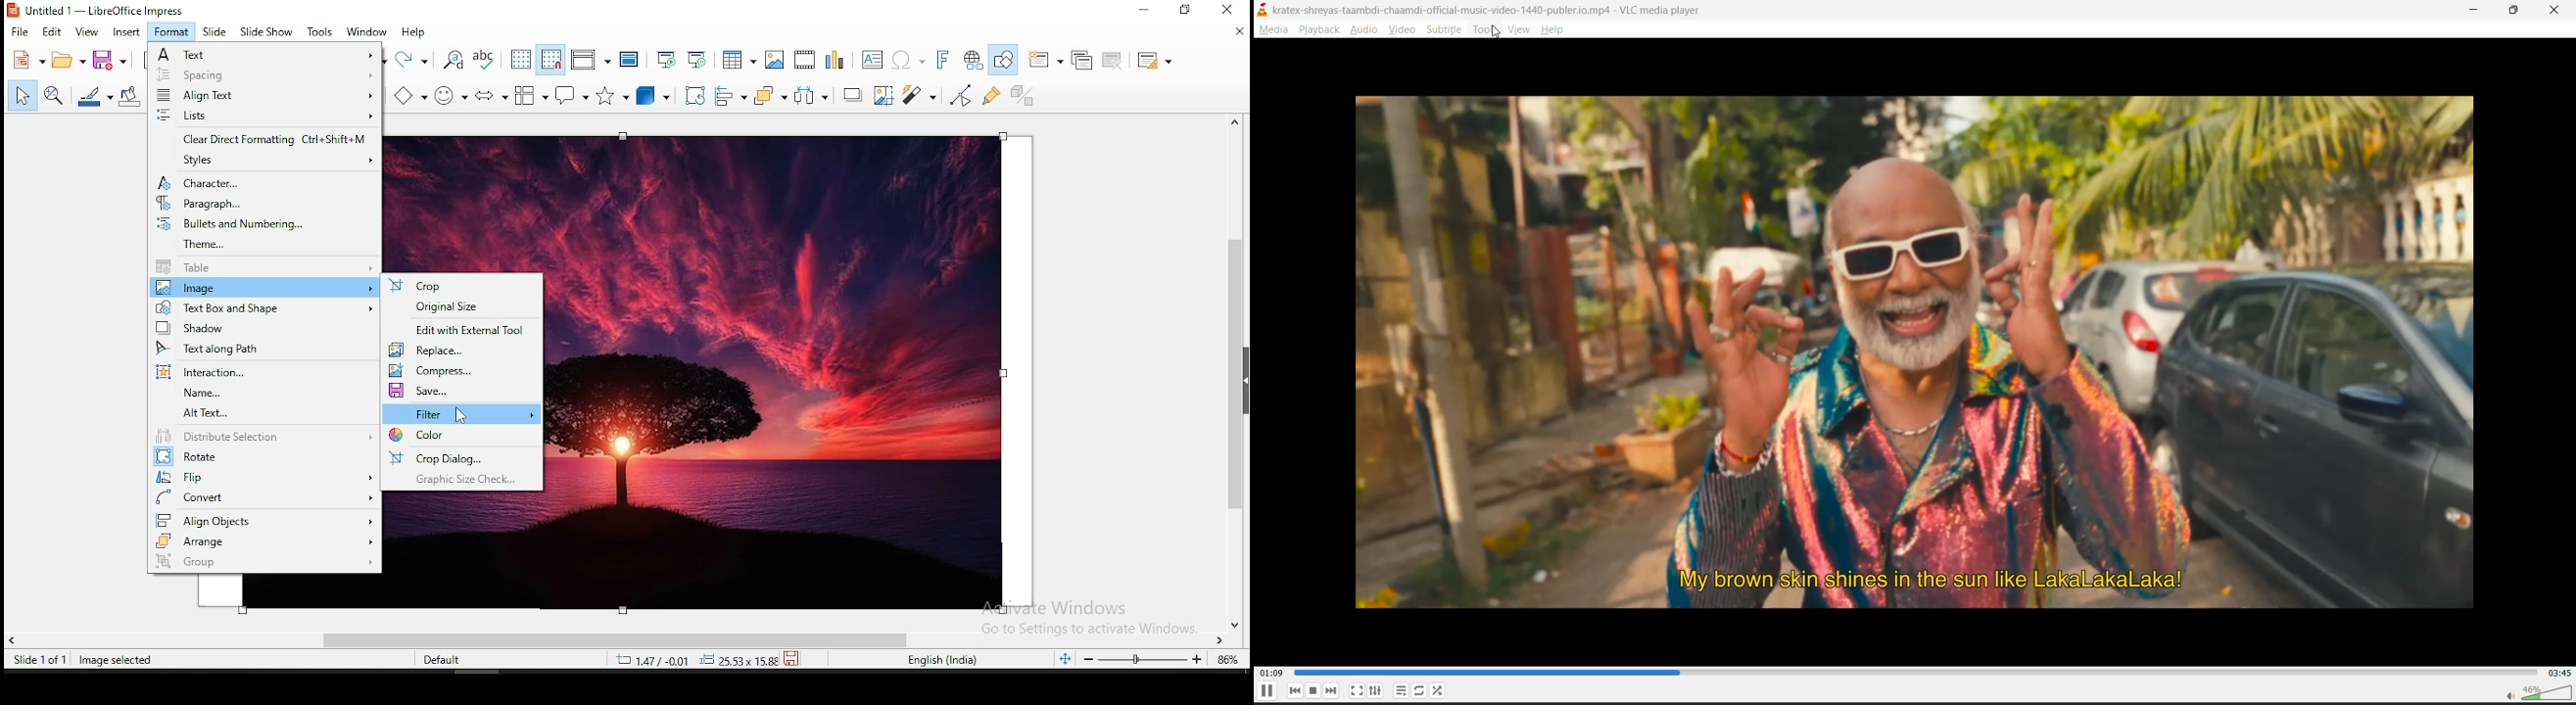  Describe the element at coordinates (1241, 372) in the screenshot. I see `scroll bar` at that location.